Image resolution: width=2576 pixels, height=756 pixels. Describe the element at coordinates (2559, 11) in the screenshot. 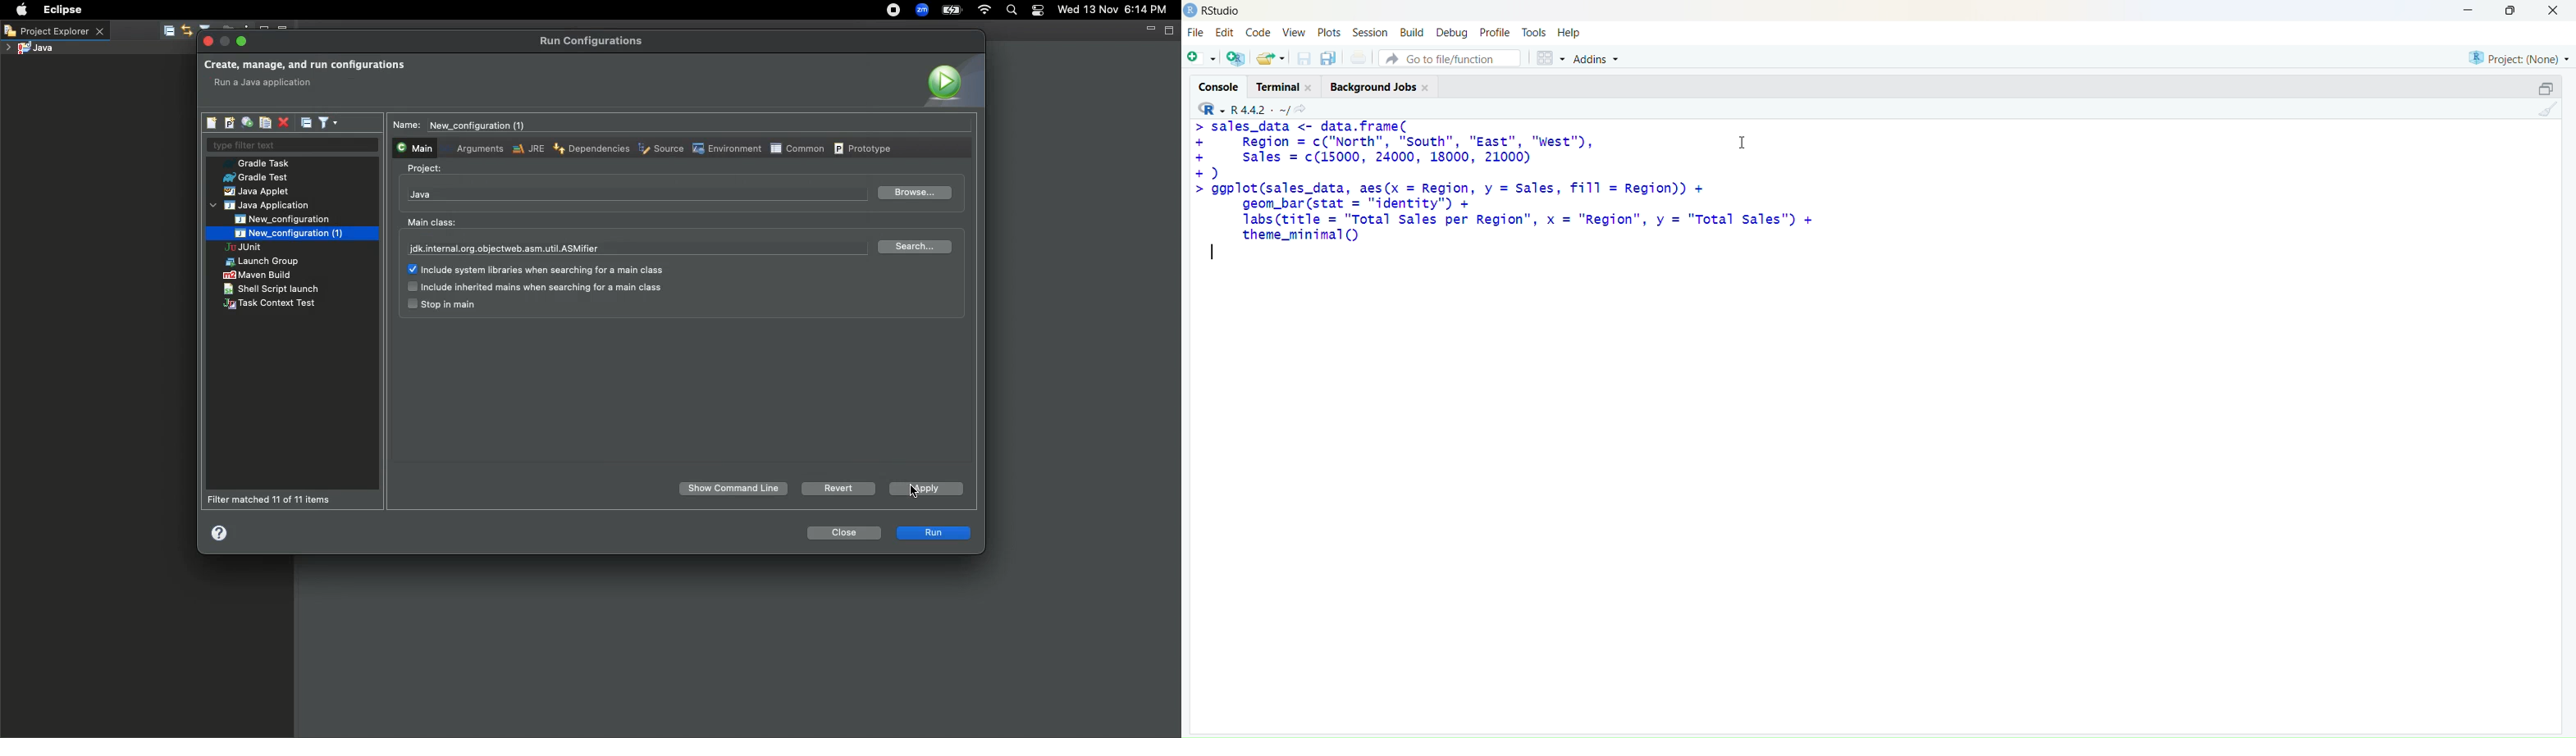

I see `close` at that location.